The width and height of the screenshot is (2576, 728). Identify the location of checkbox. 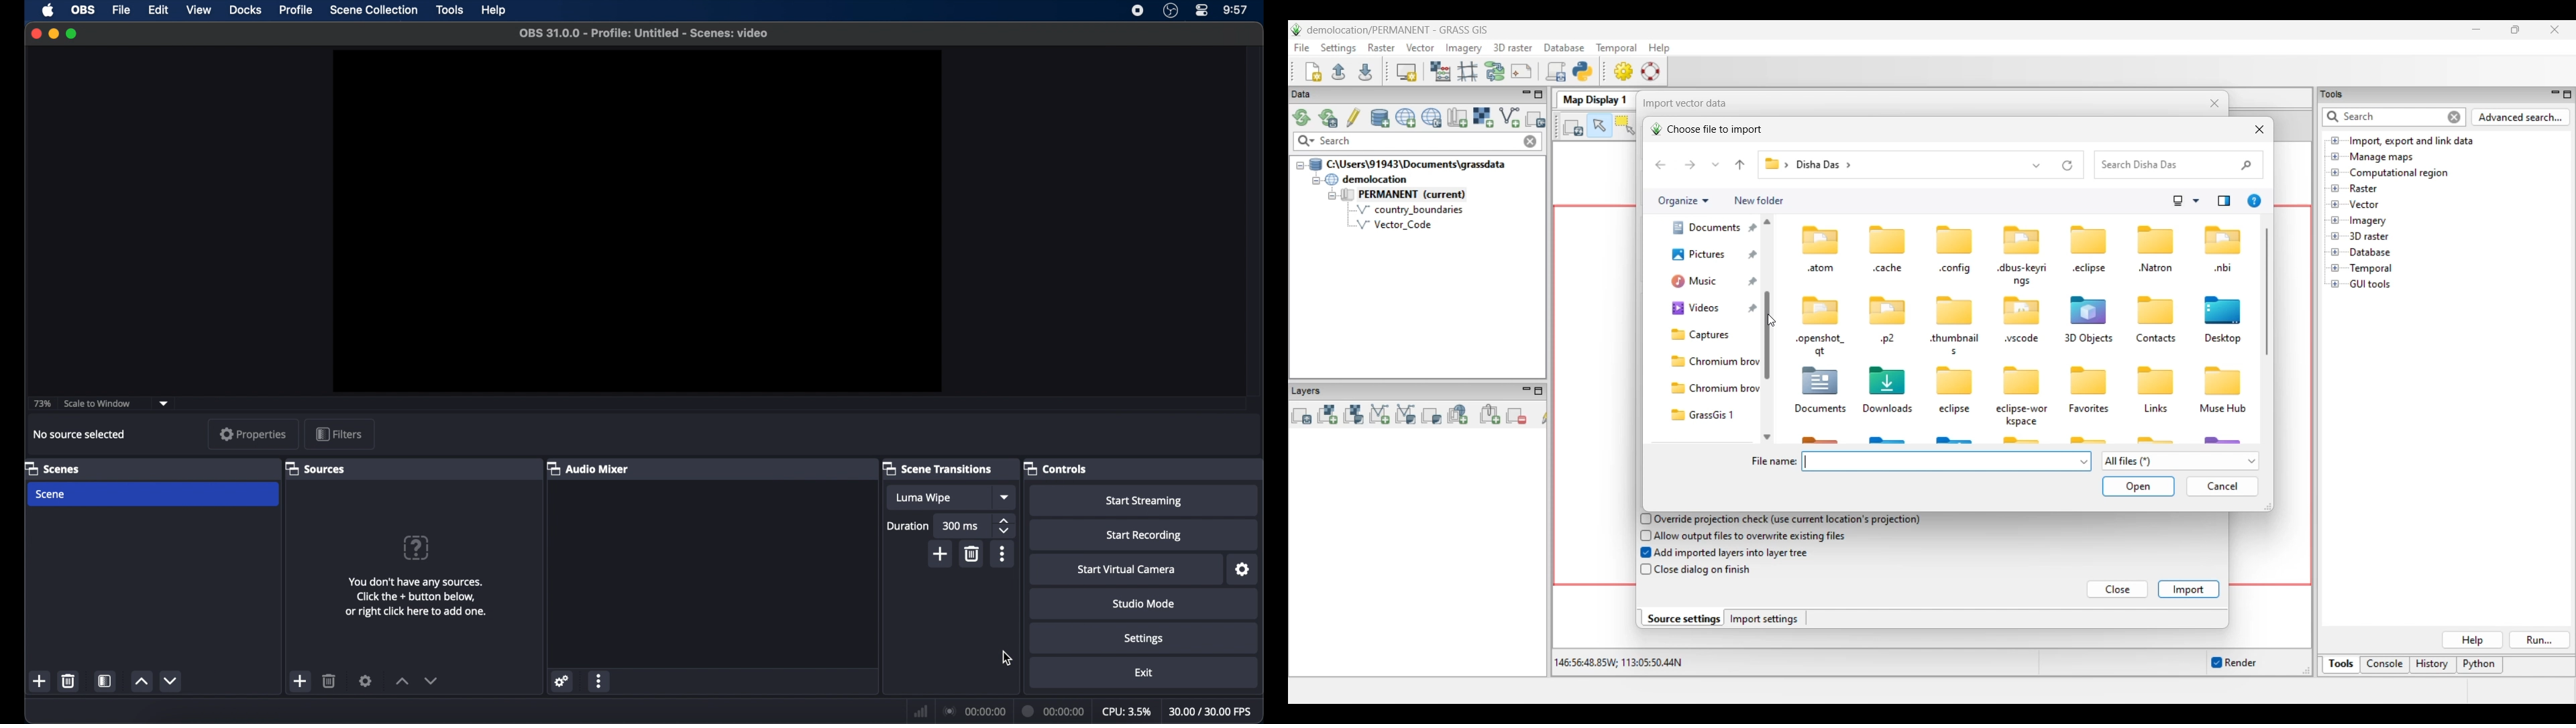
(1643, 535).